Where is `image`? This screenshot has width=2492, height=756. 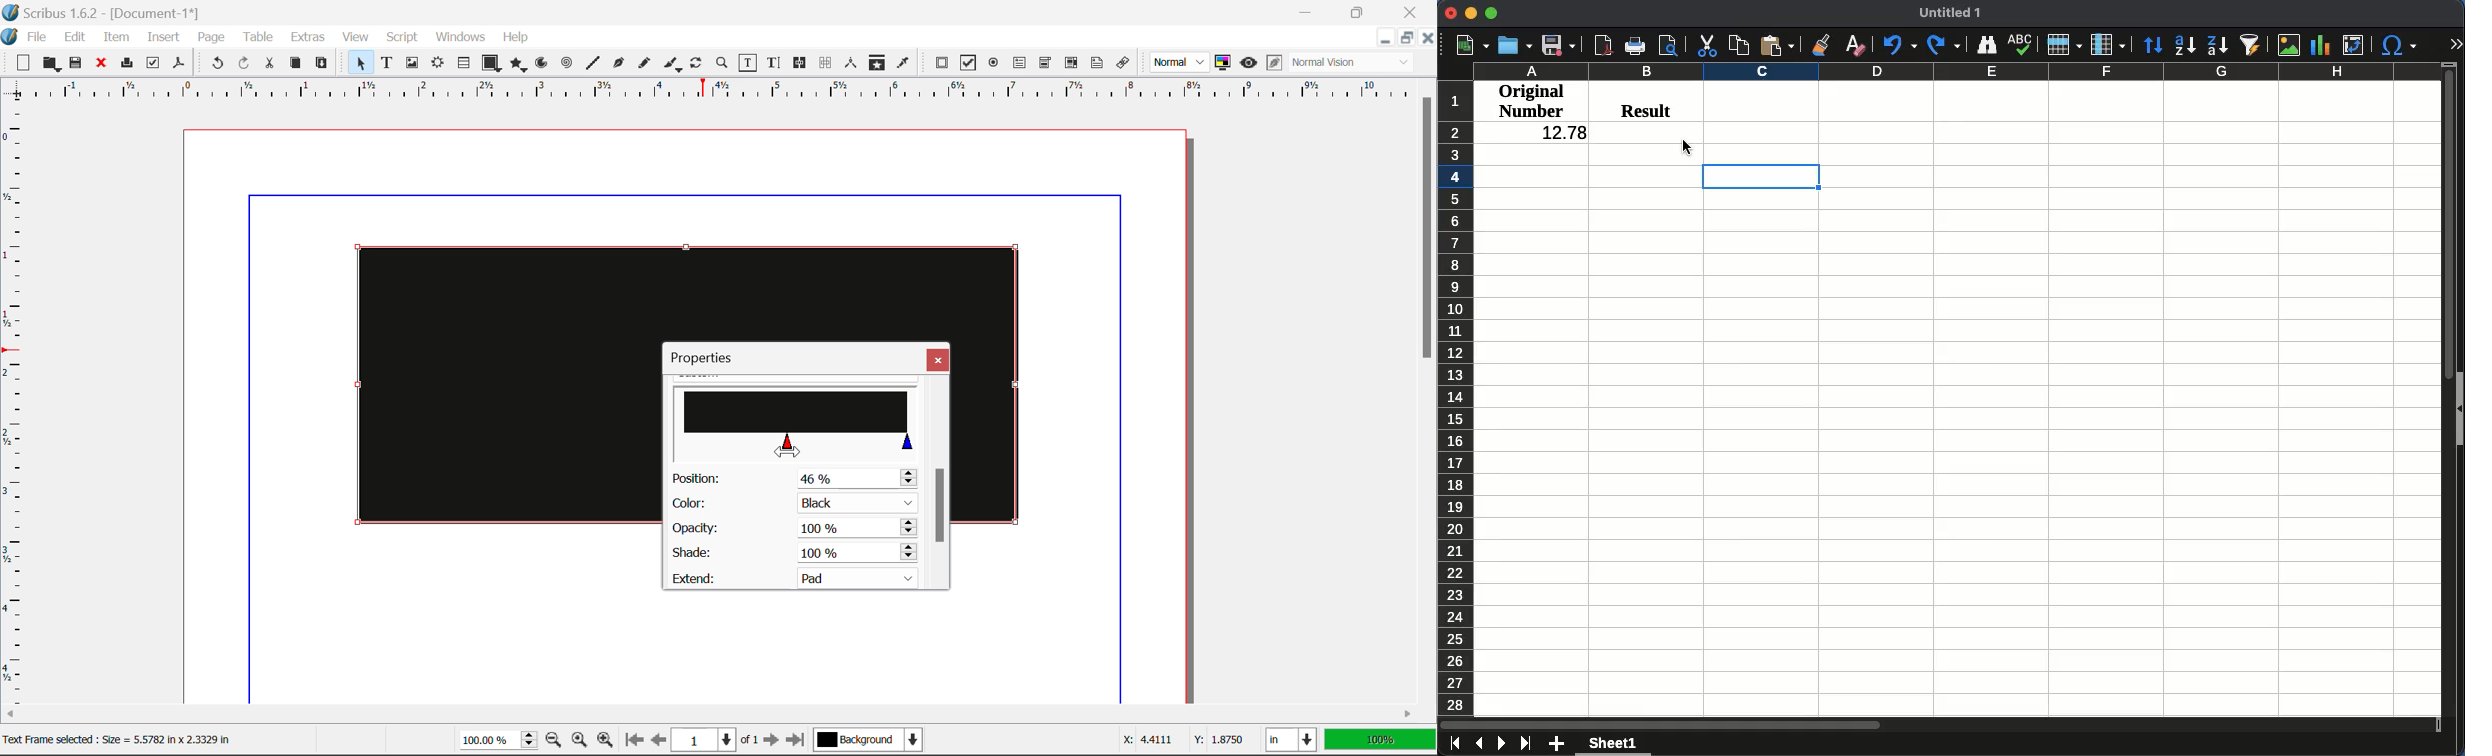 image is located at coordinates (2289, 47).